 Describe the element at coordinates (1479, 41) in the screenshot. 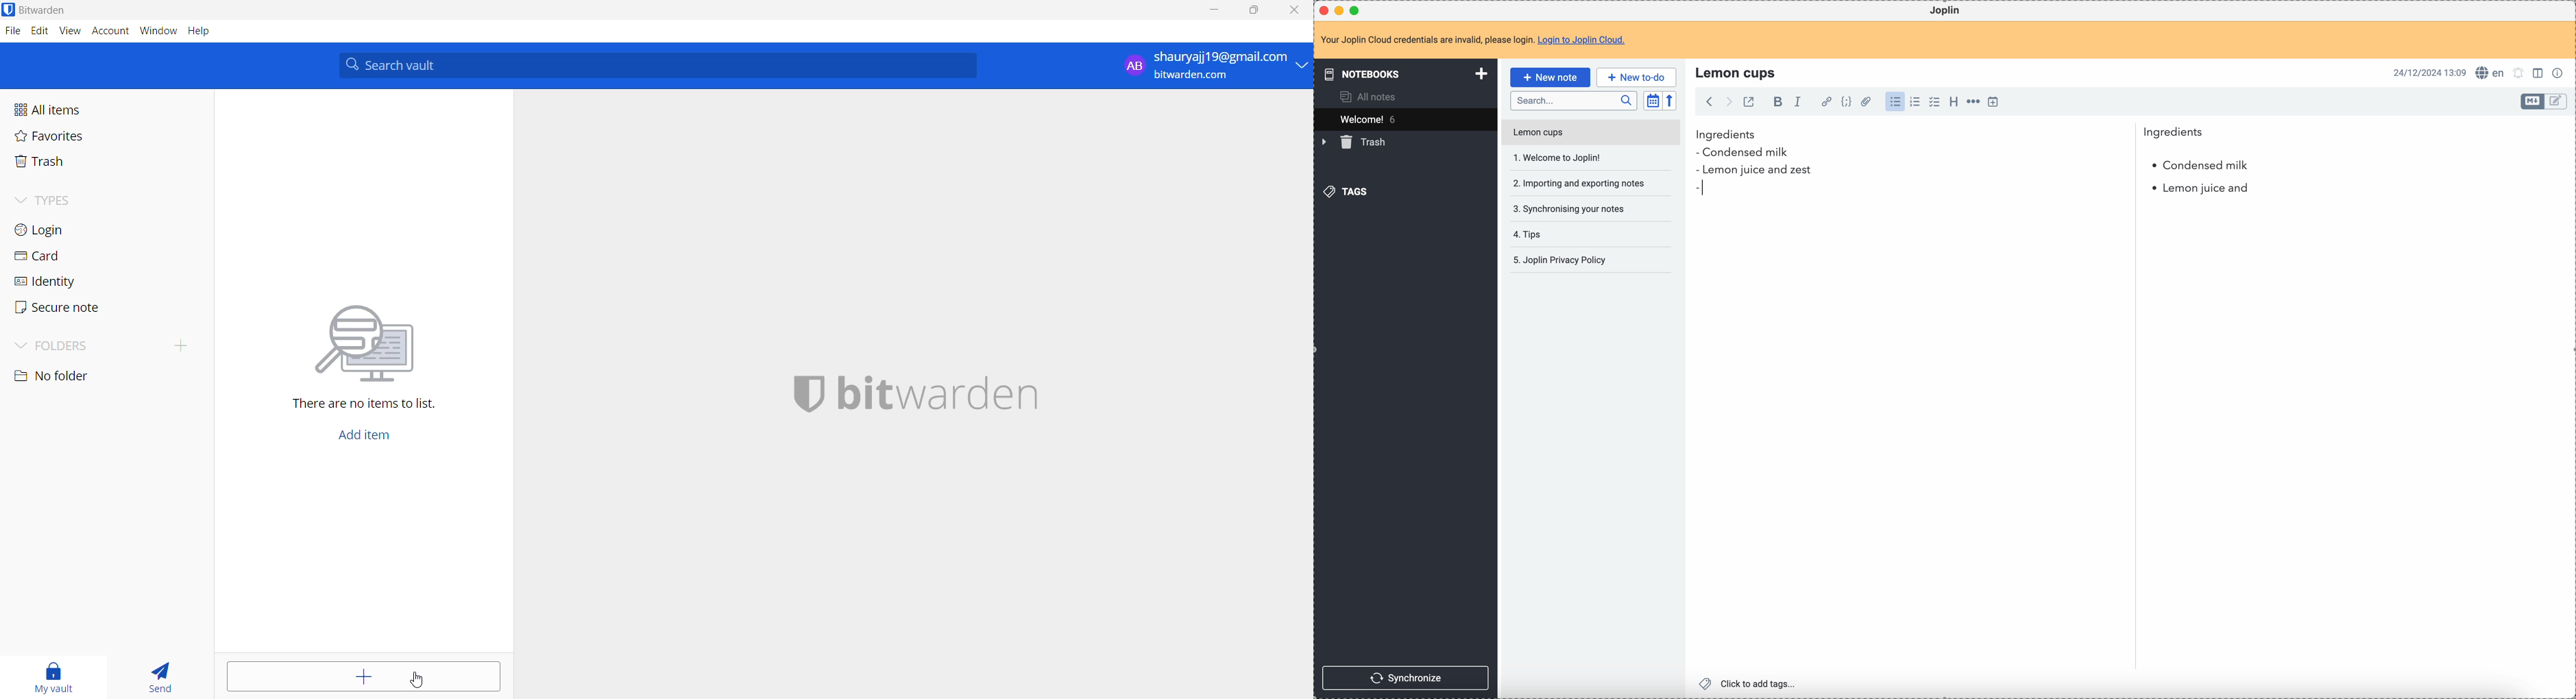

I see `note` at that location.